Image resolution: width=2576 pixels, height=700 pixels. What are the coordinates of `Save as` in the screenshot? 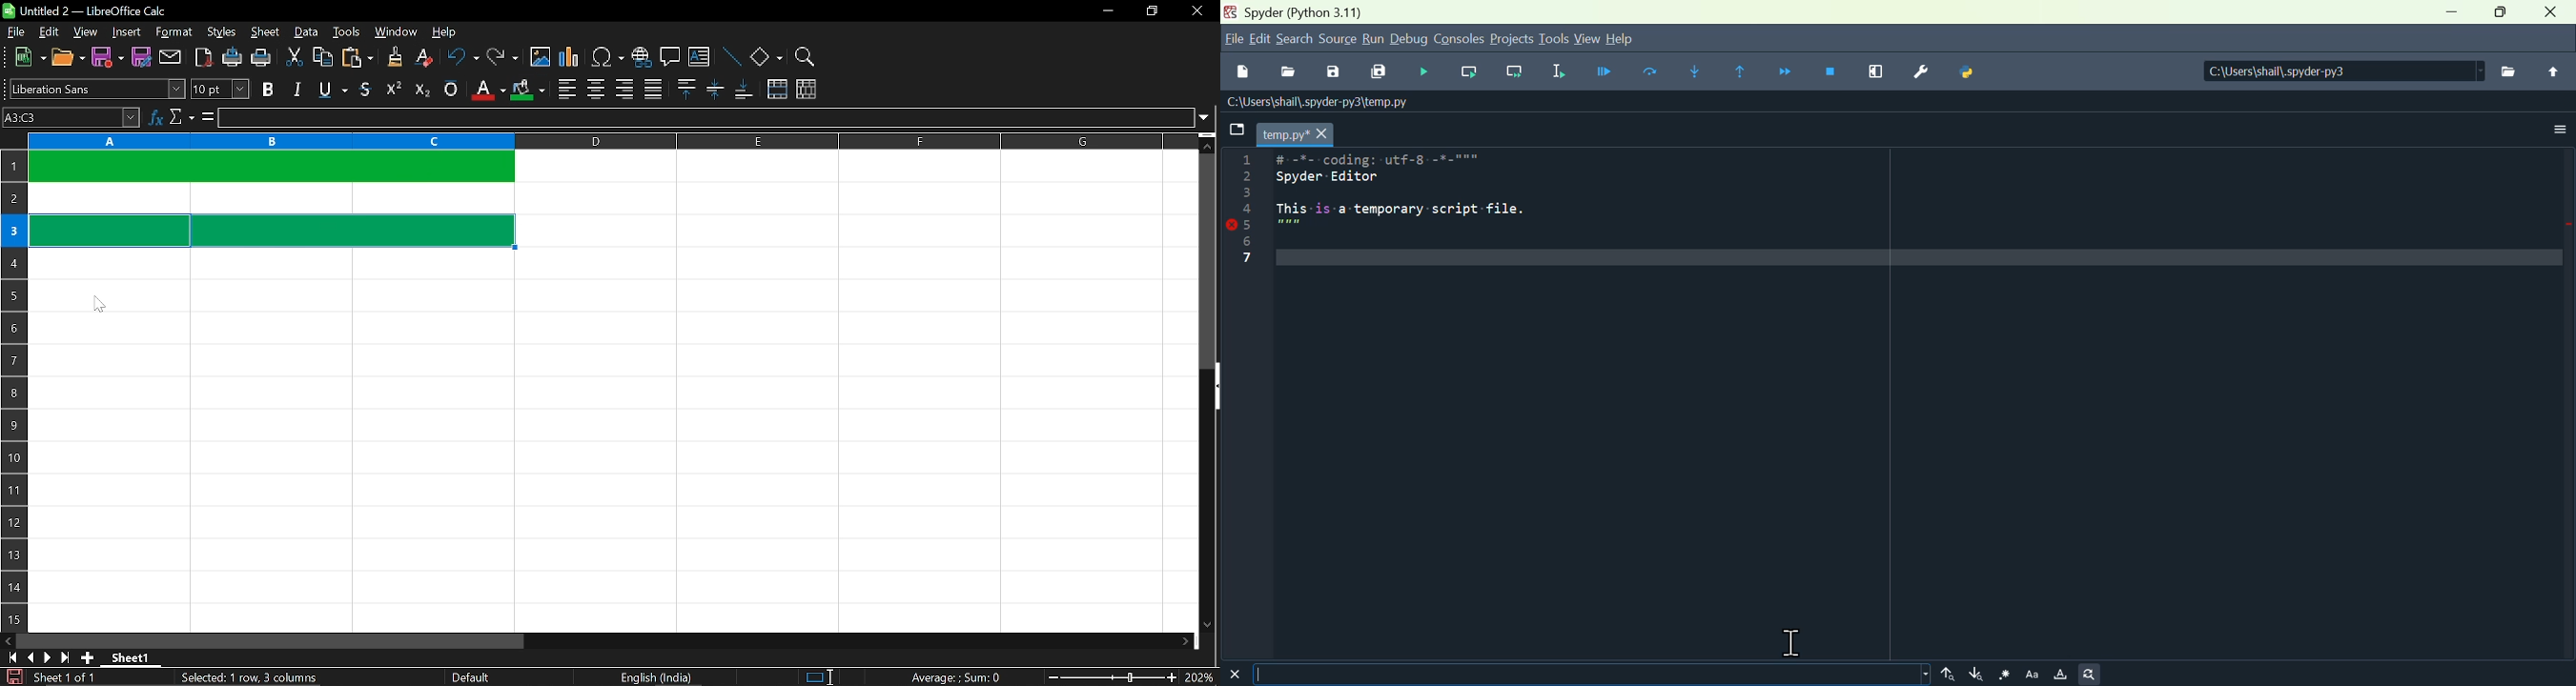 It's located at (1338, 71).